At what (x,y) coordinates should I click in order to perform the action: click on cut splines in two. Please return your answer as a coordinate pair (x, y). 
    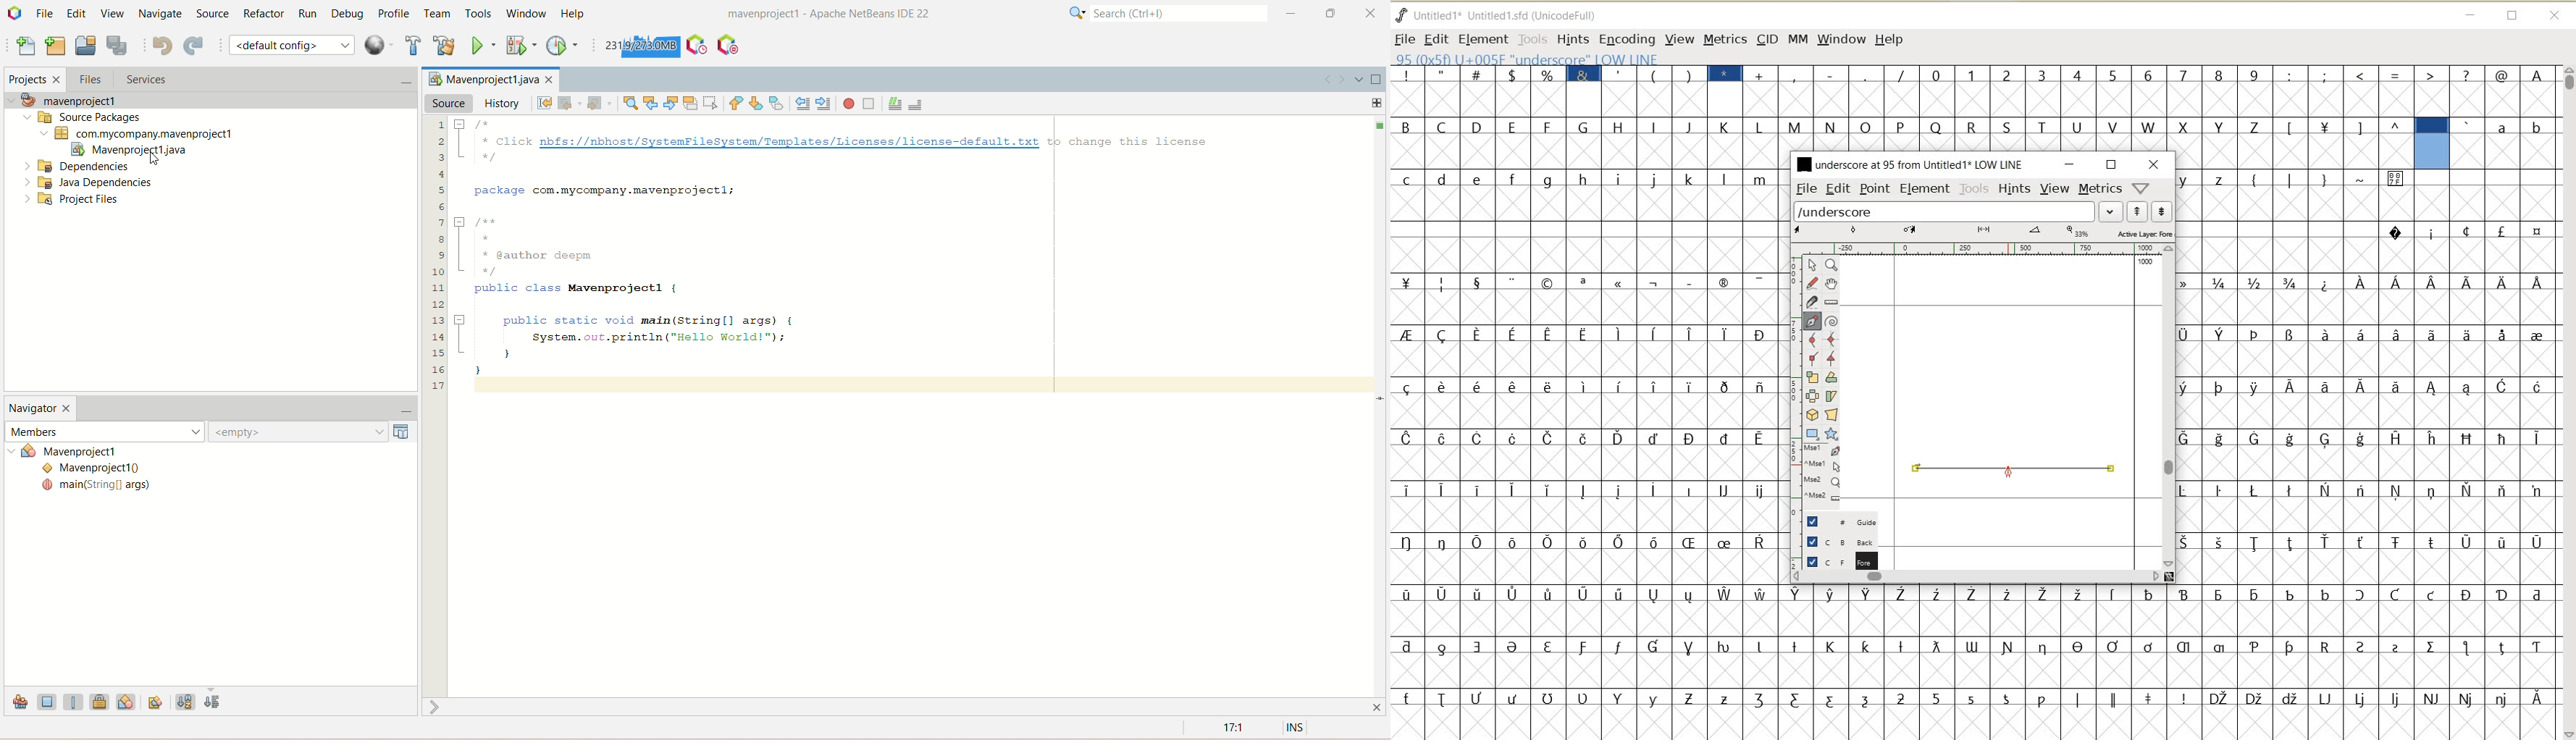
    Looking at the image, I should click on (1810, 301).